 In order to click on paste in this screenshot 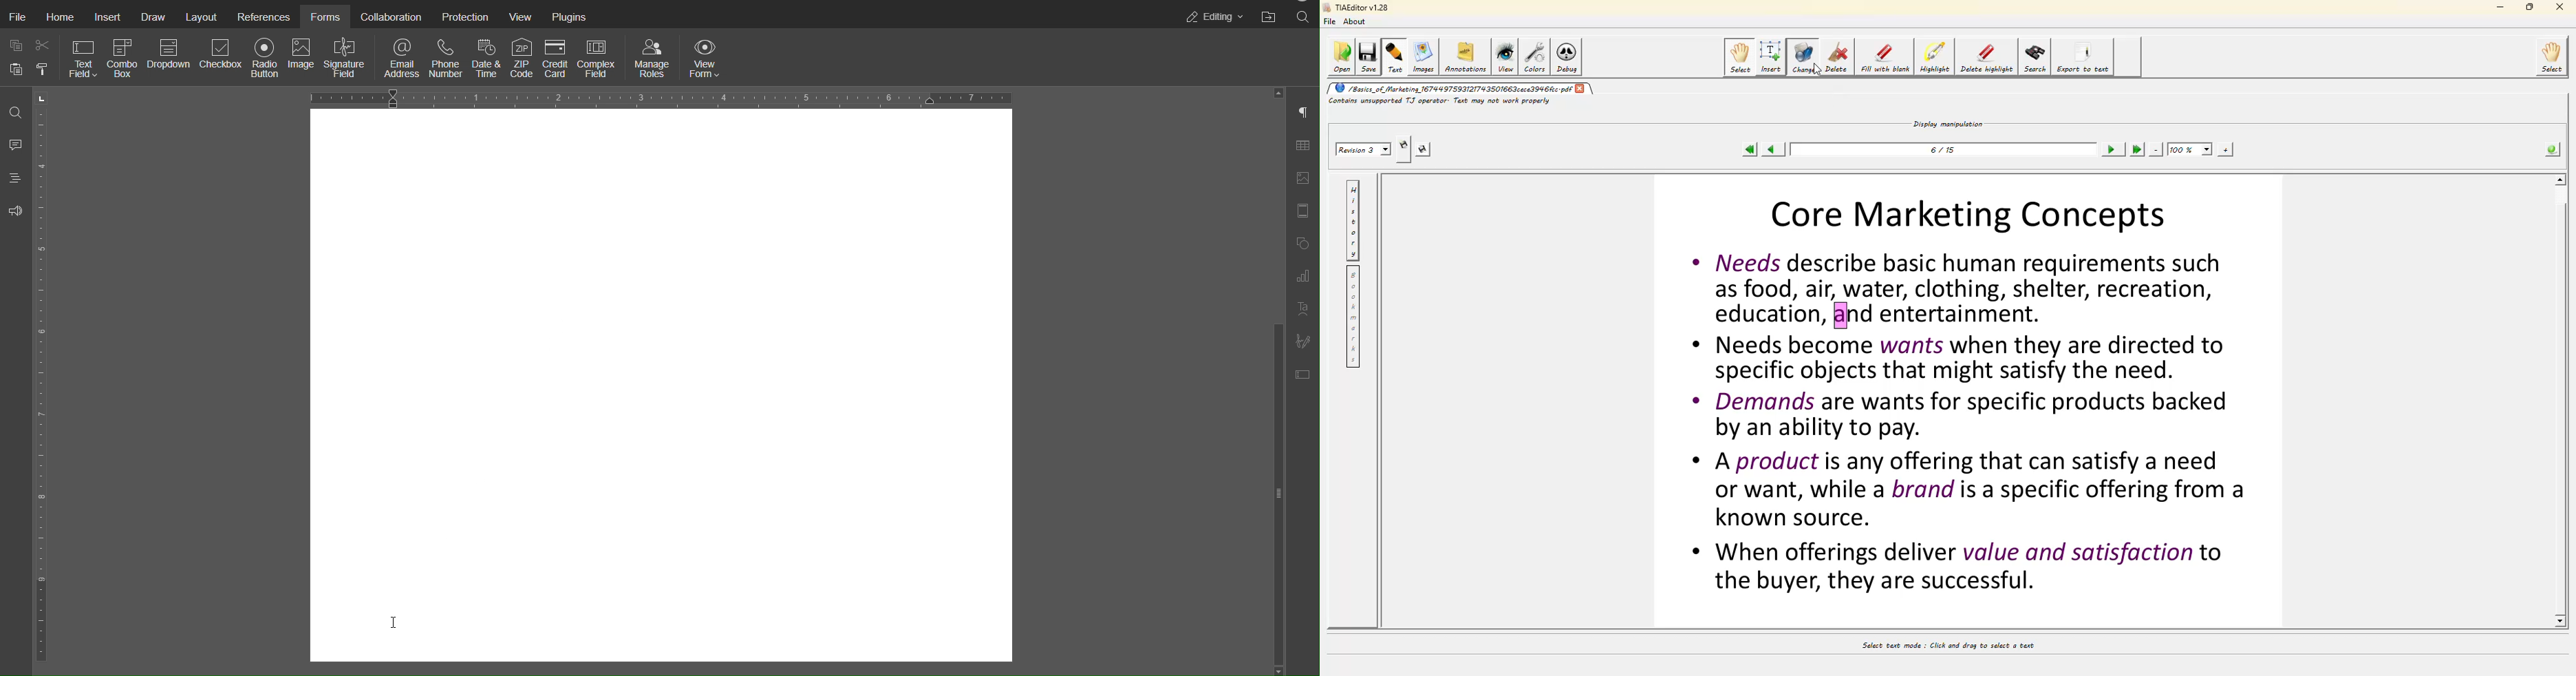, I will do `click(14, 73)`.